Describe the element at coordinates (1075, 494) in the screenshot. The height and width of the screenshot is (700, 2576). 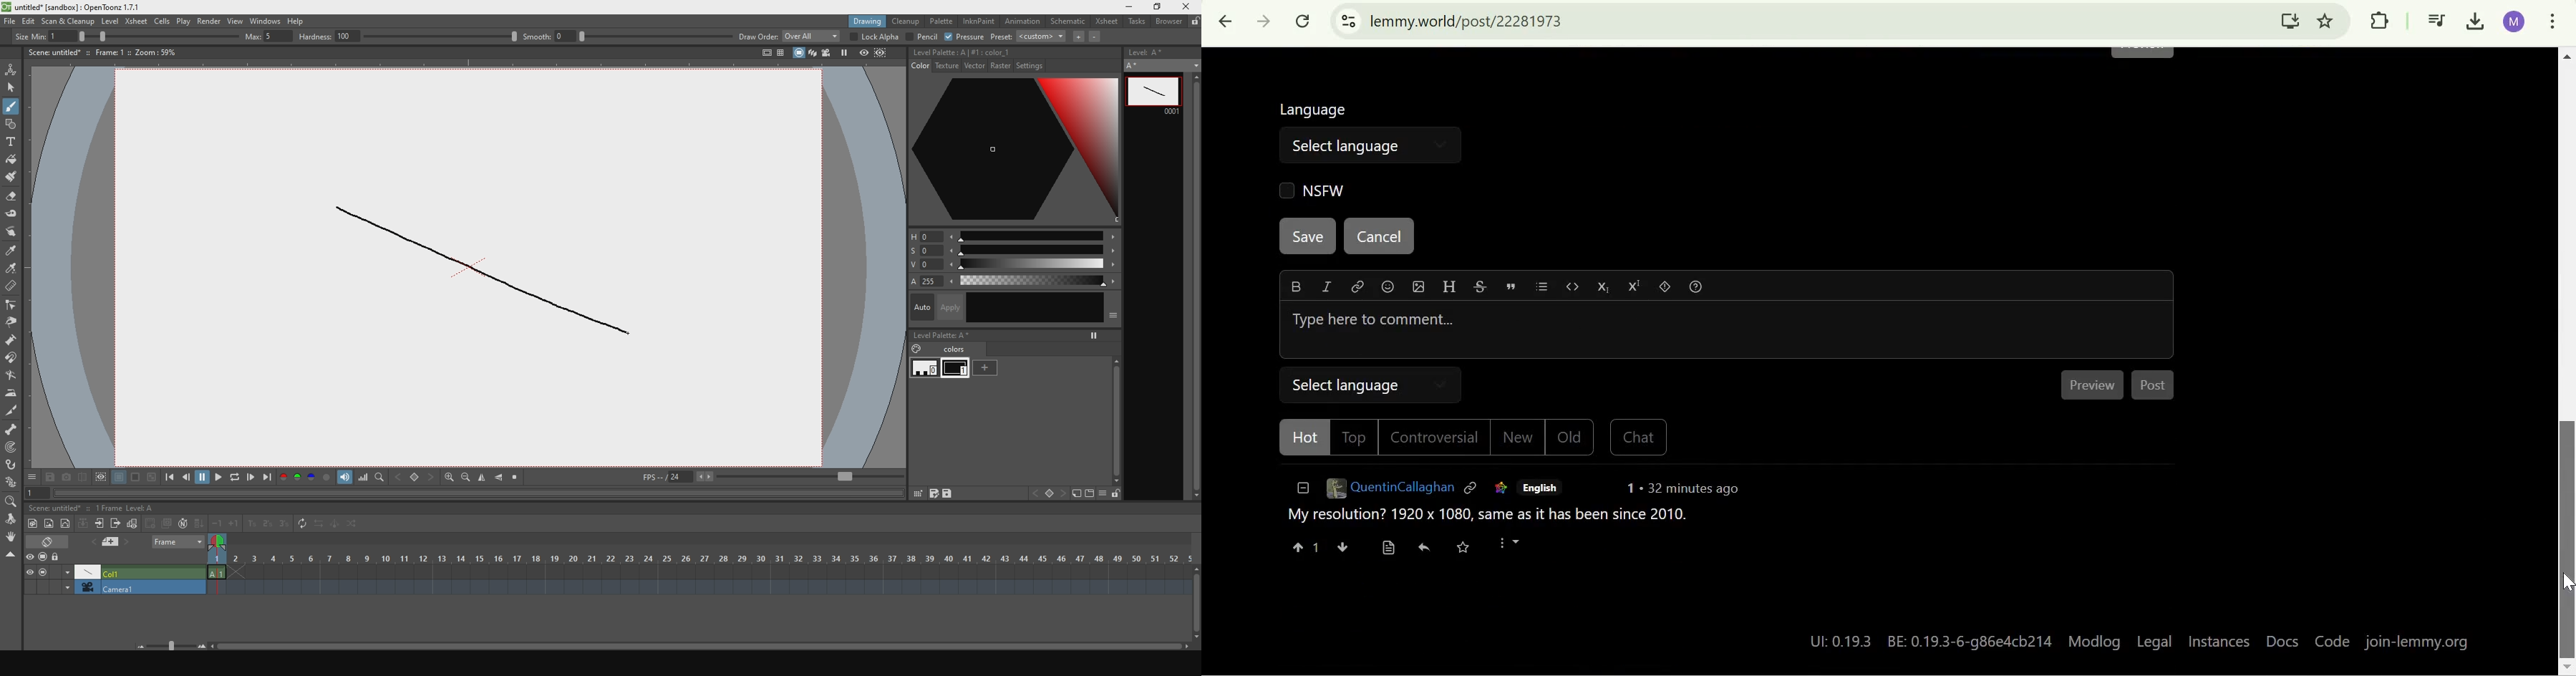
I see `icon` at that location.